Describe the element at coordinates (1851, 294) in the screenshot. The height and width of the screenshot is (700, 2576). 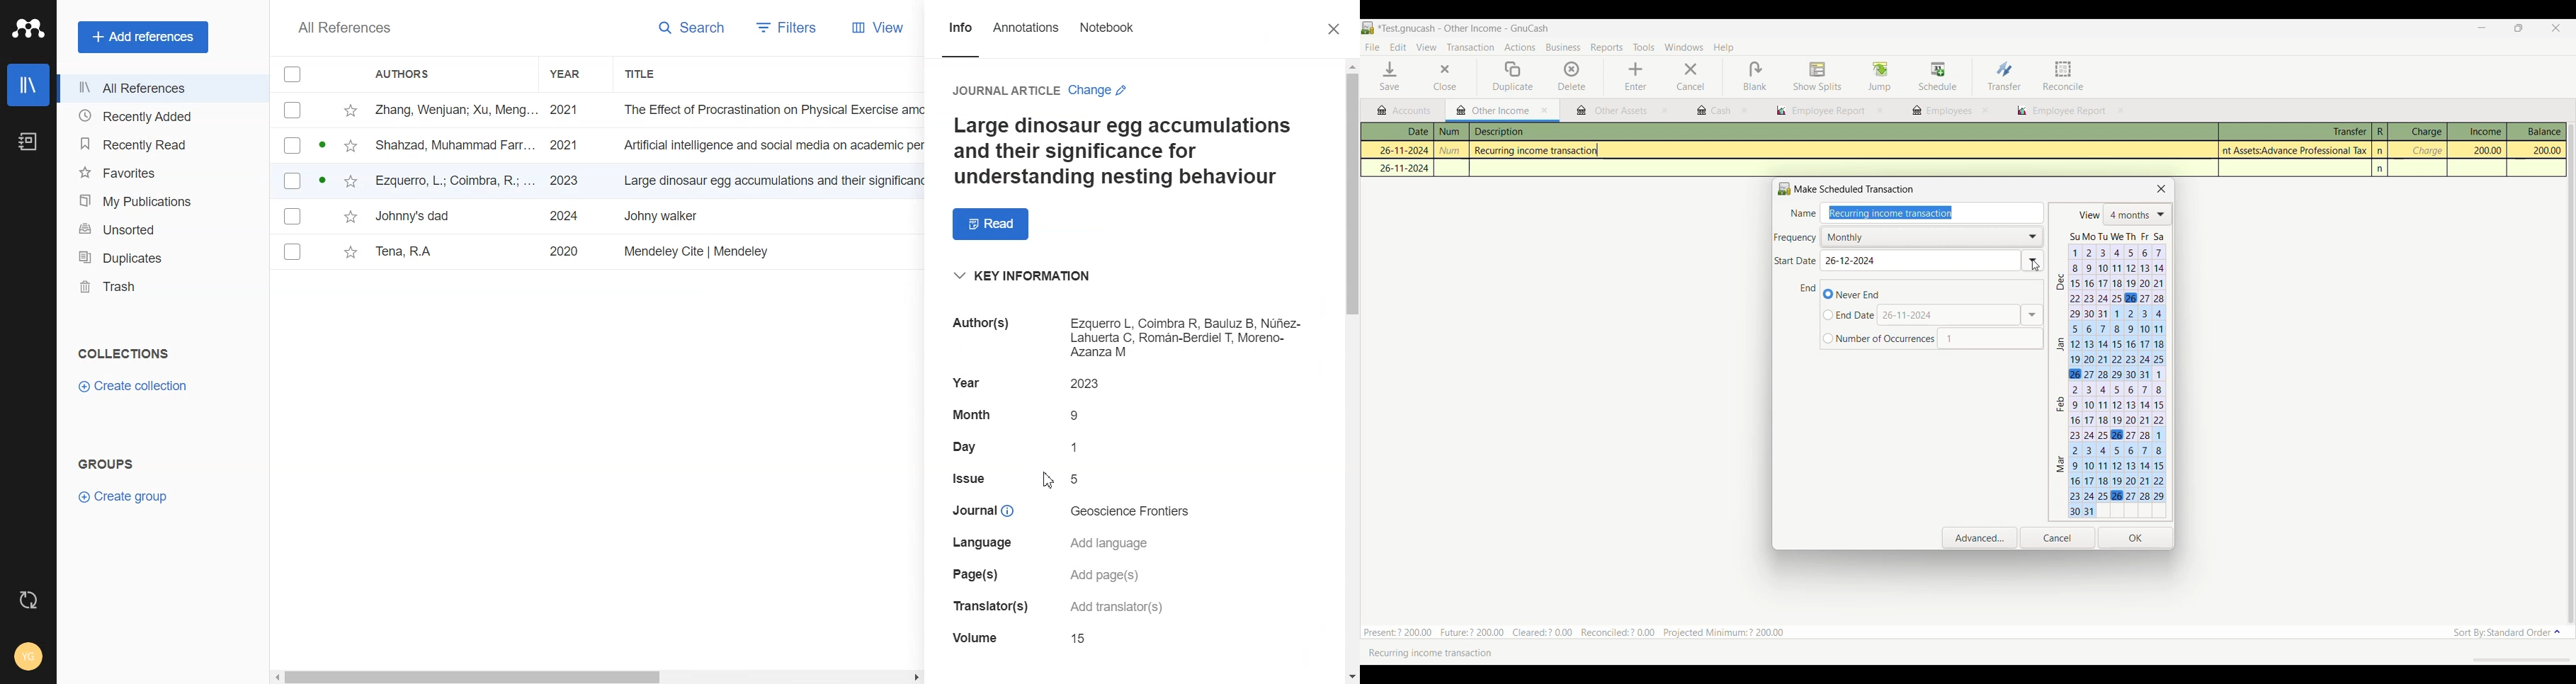
I see `Never end transaction, current selection` at that location.